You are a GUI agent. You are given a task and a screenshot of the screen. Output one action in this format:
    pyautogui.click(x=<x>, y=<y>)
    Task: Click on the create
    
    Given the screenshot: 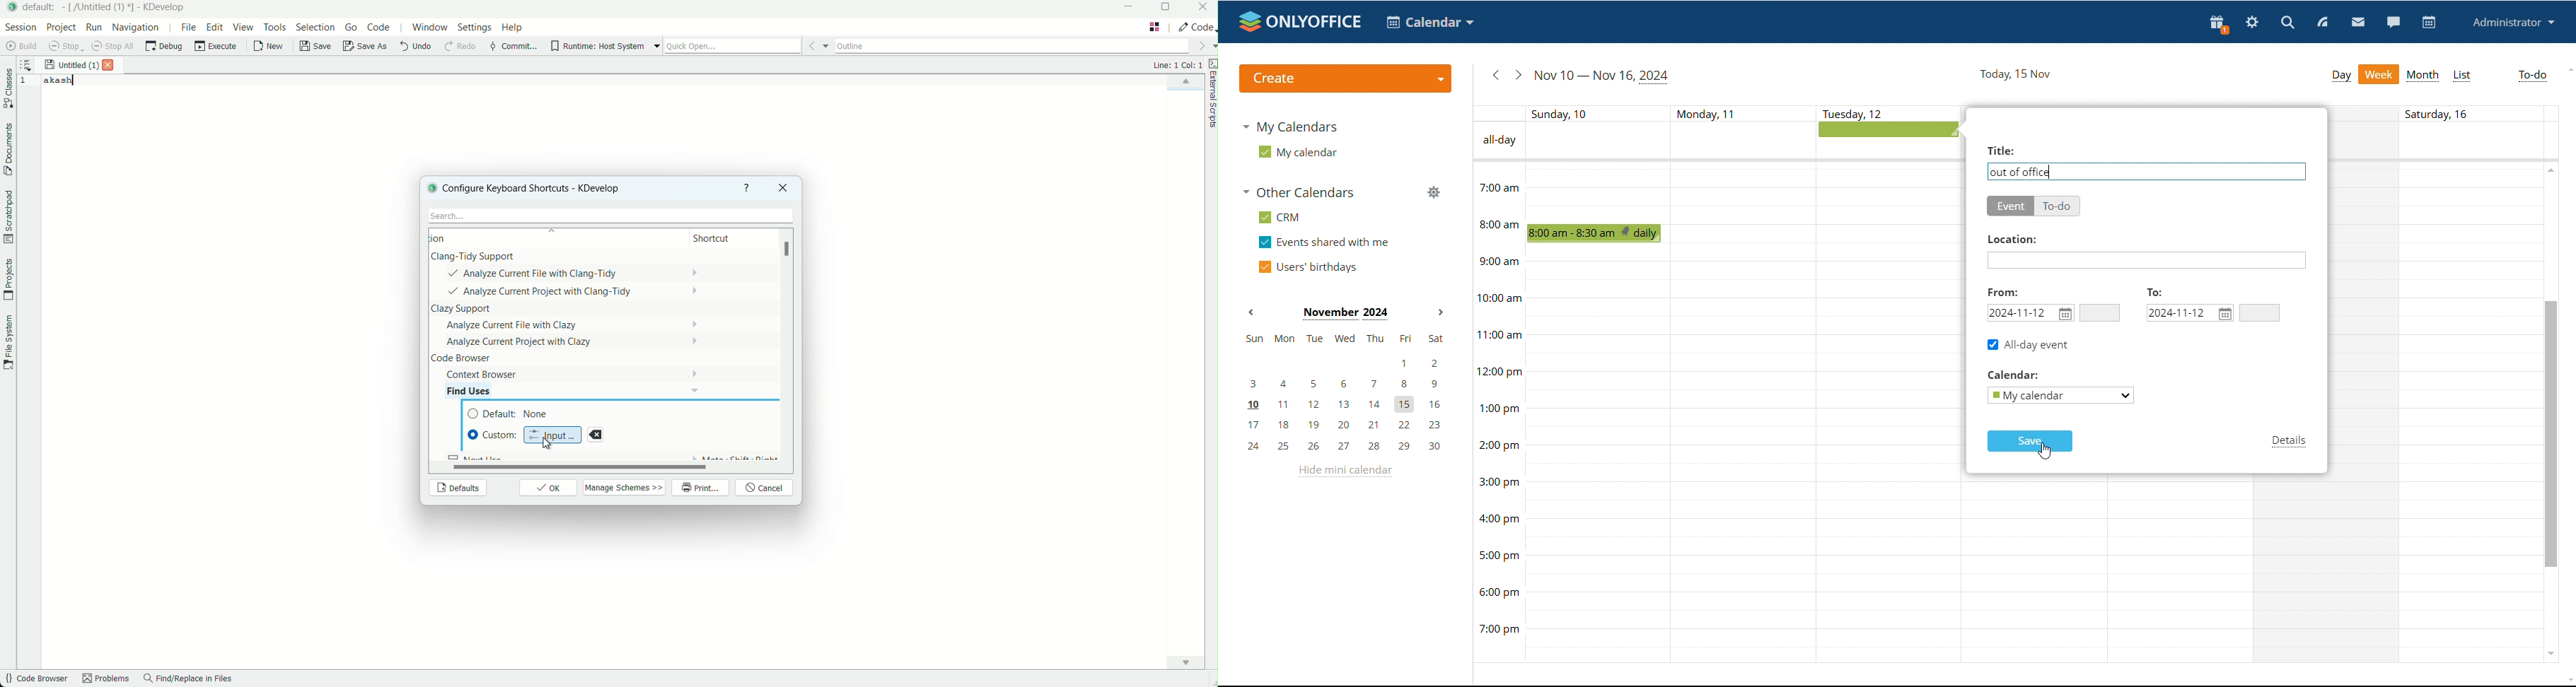 What is the action you would take?
    pyautogui.click(x=1345, y=78)
    